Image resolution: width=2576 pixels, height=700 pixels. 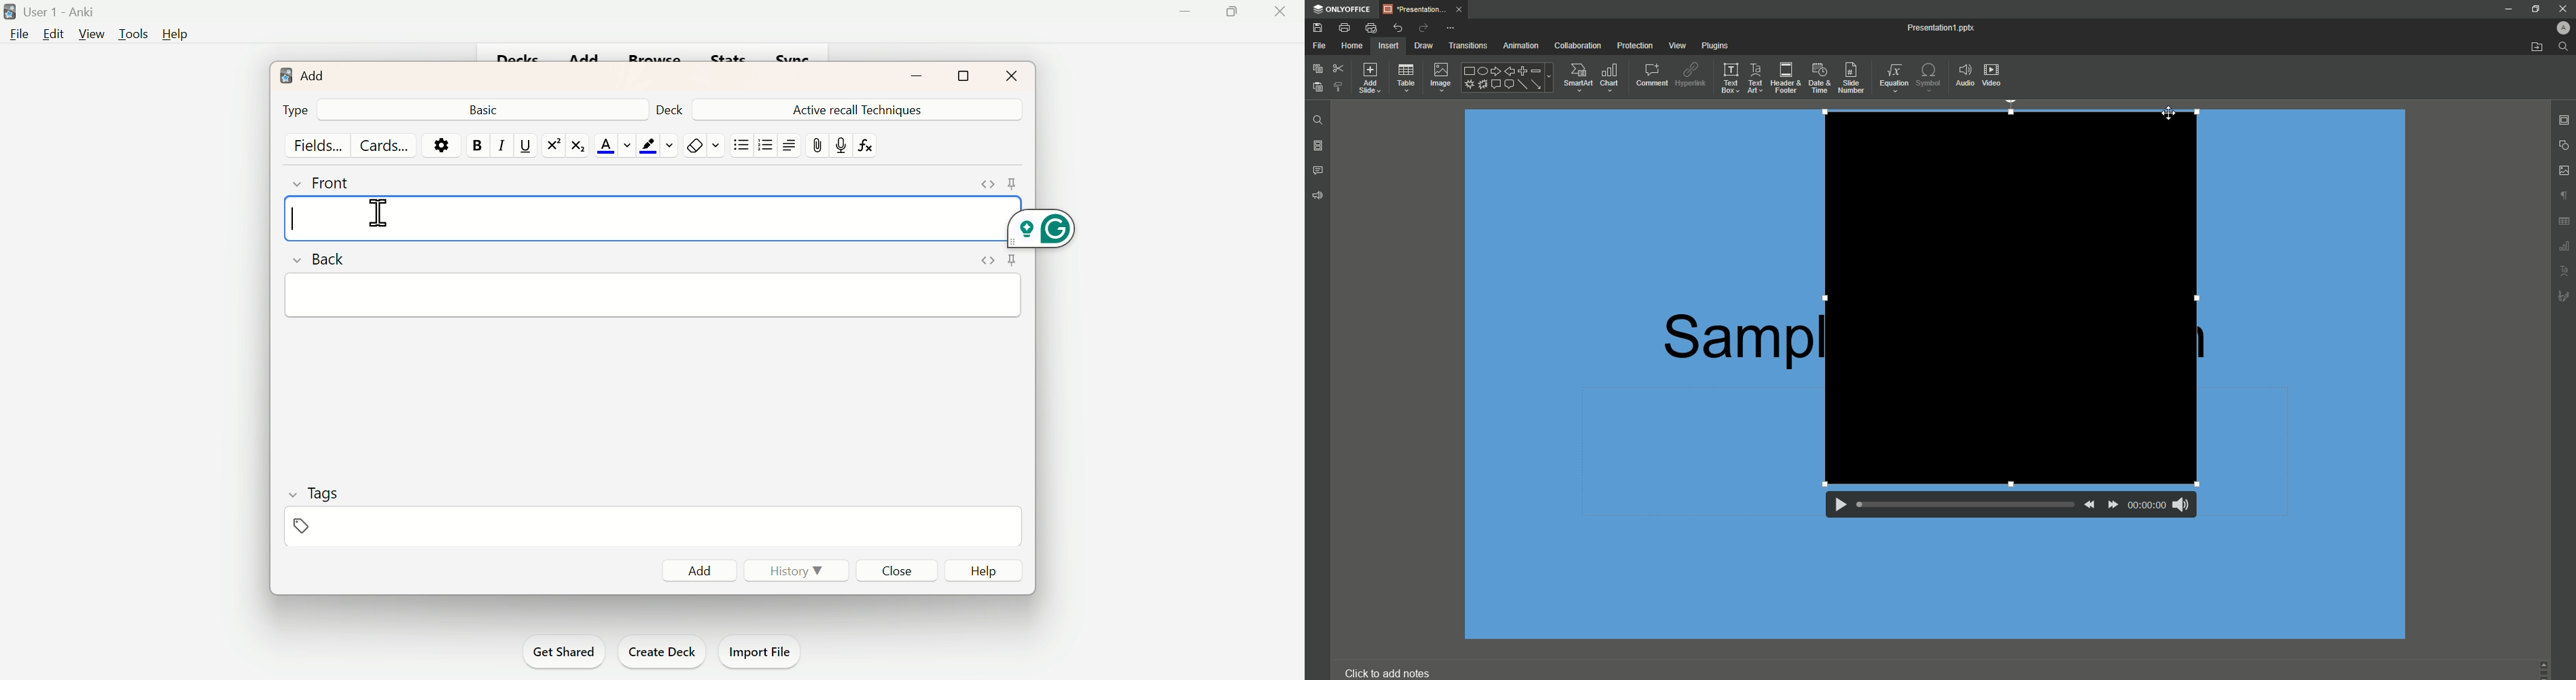 What do you see at coordinates (788, 144) in the screenshot?
I see `Text Alignment` at bounding box center [788, 144].